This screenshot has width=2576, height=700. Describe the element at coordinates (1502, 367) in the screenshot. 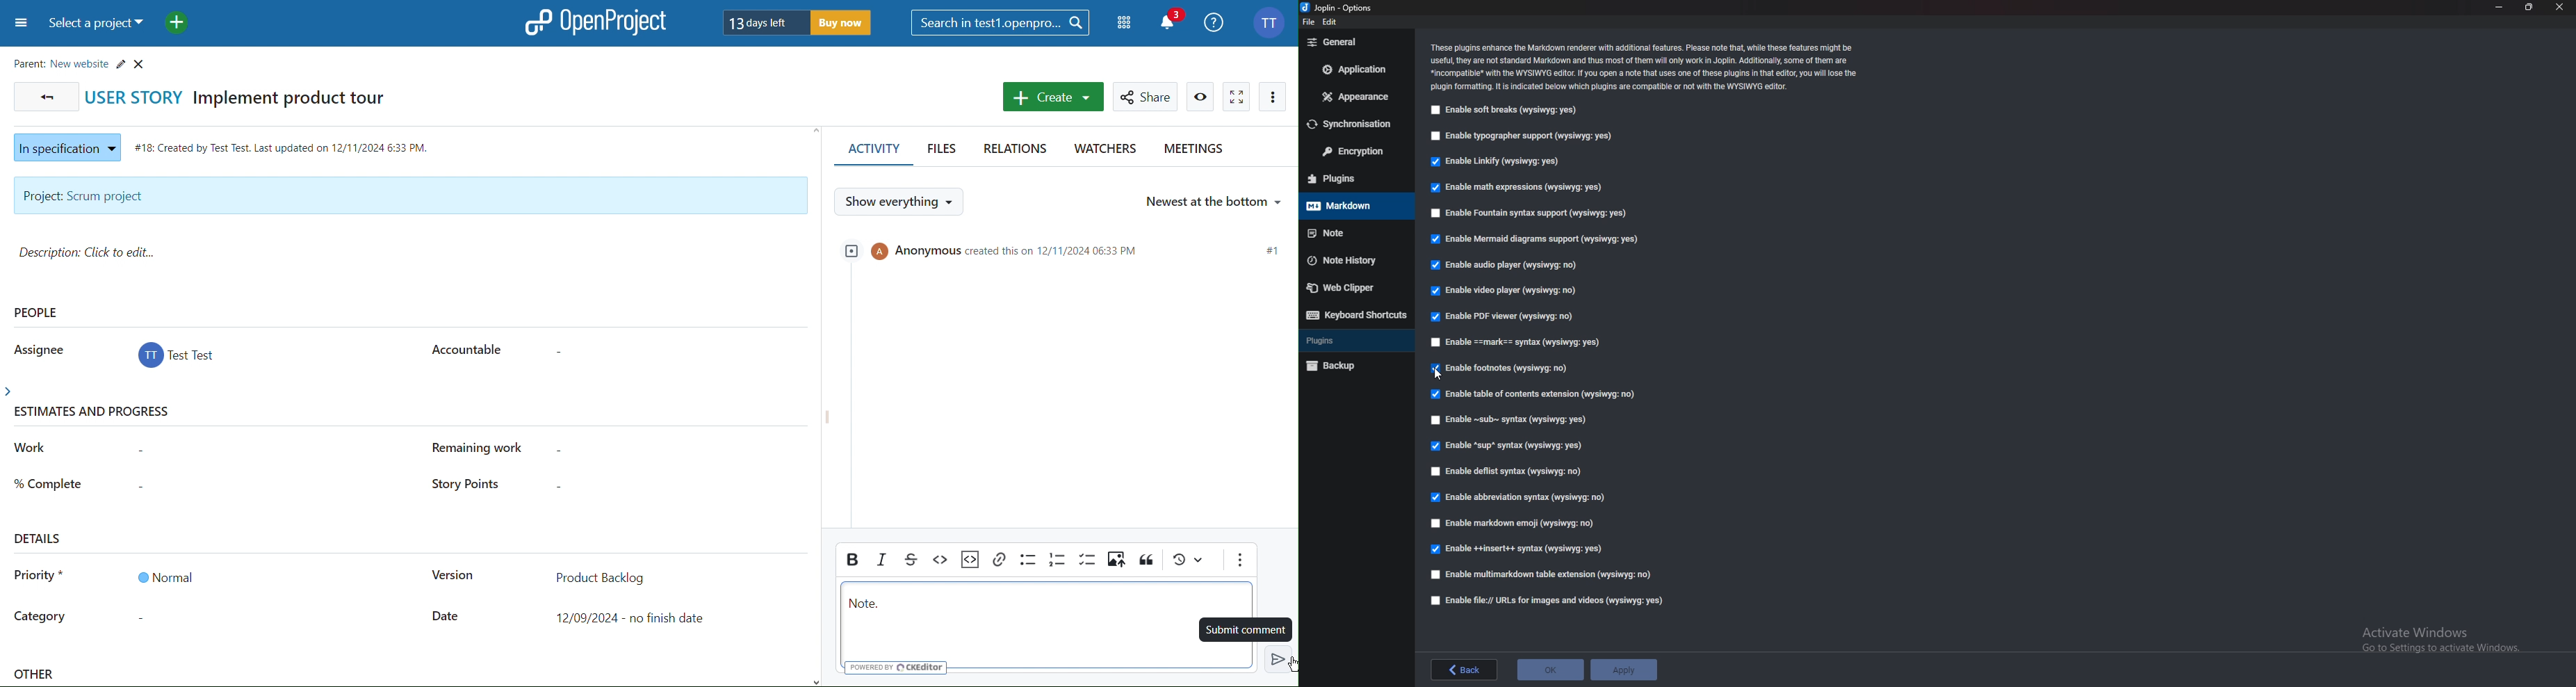

I see `Enable footnotes` at that location.